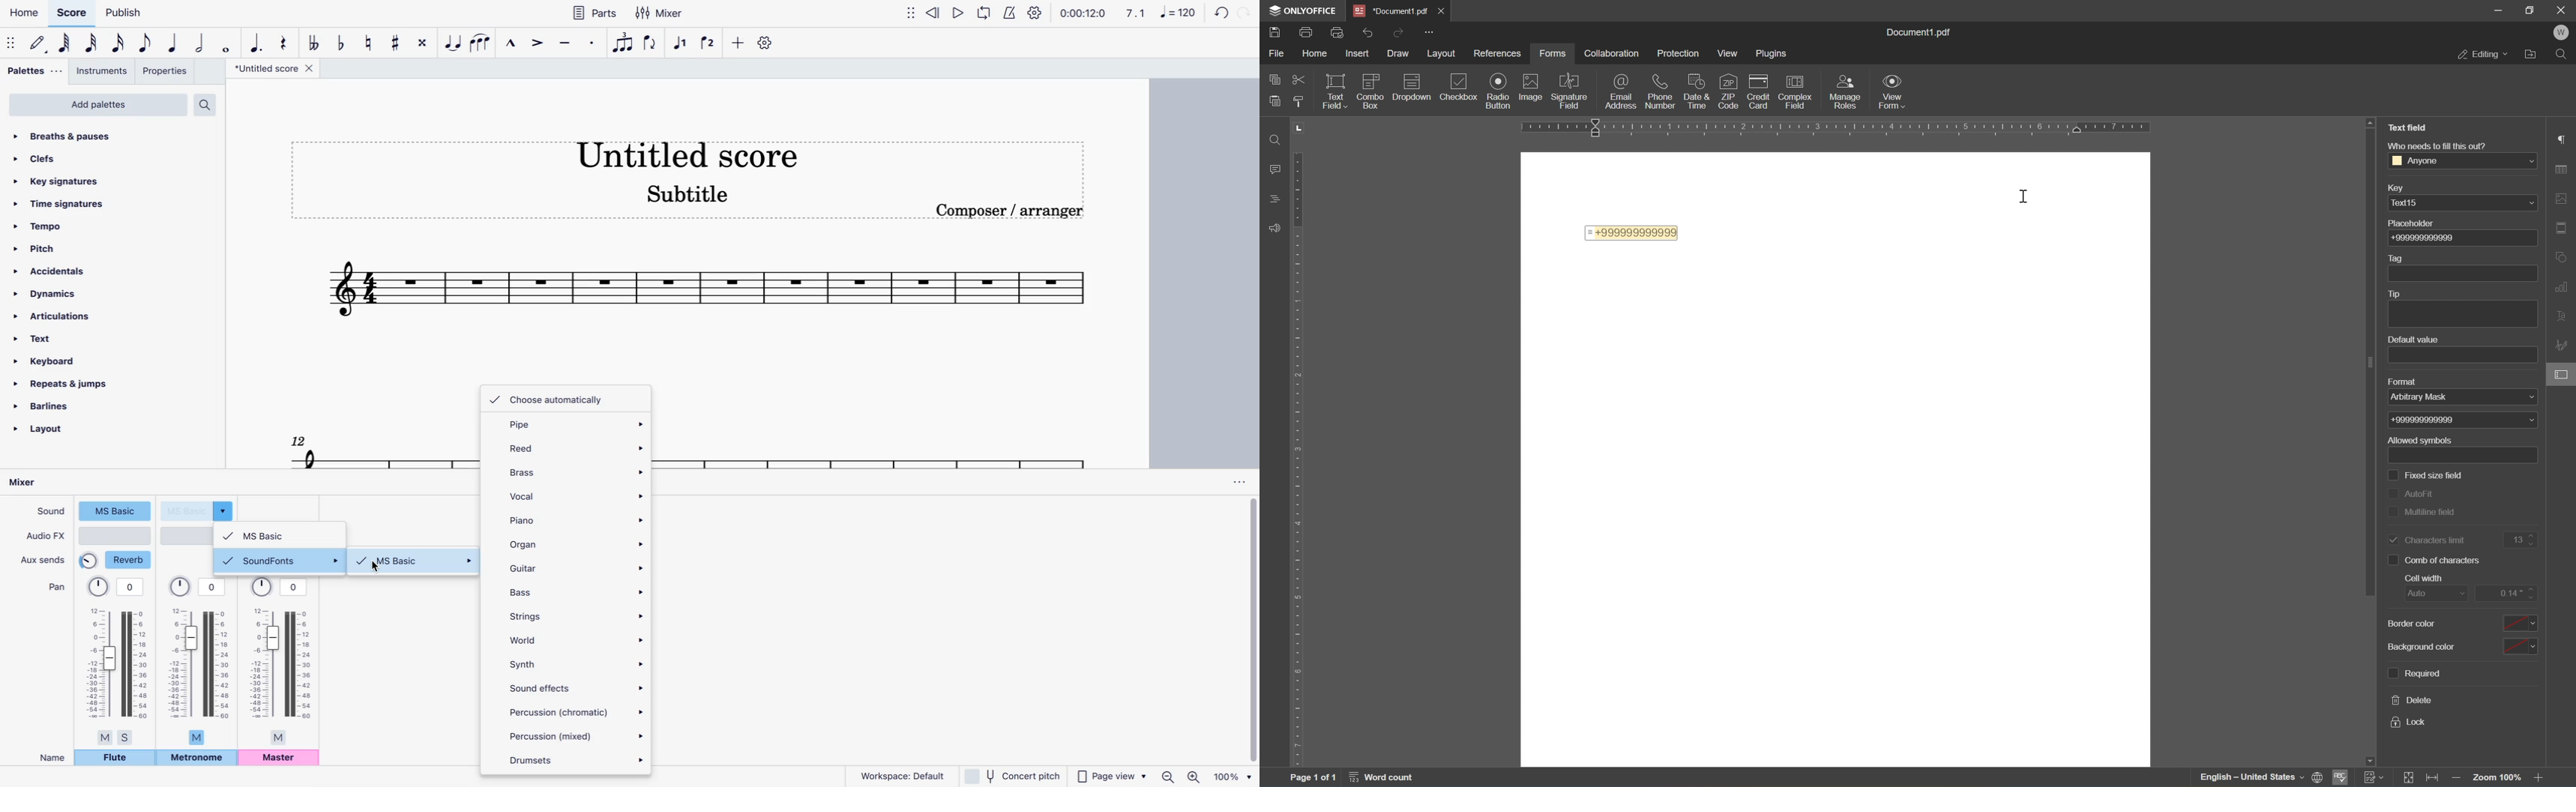  What do you see at coordinates (1158, 15) in the screenshot?
I see `scale` at bounding box center [1158, 15].